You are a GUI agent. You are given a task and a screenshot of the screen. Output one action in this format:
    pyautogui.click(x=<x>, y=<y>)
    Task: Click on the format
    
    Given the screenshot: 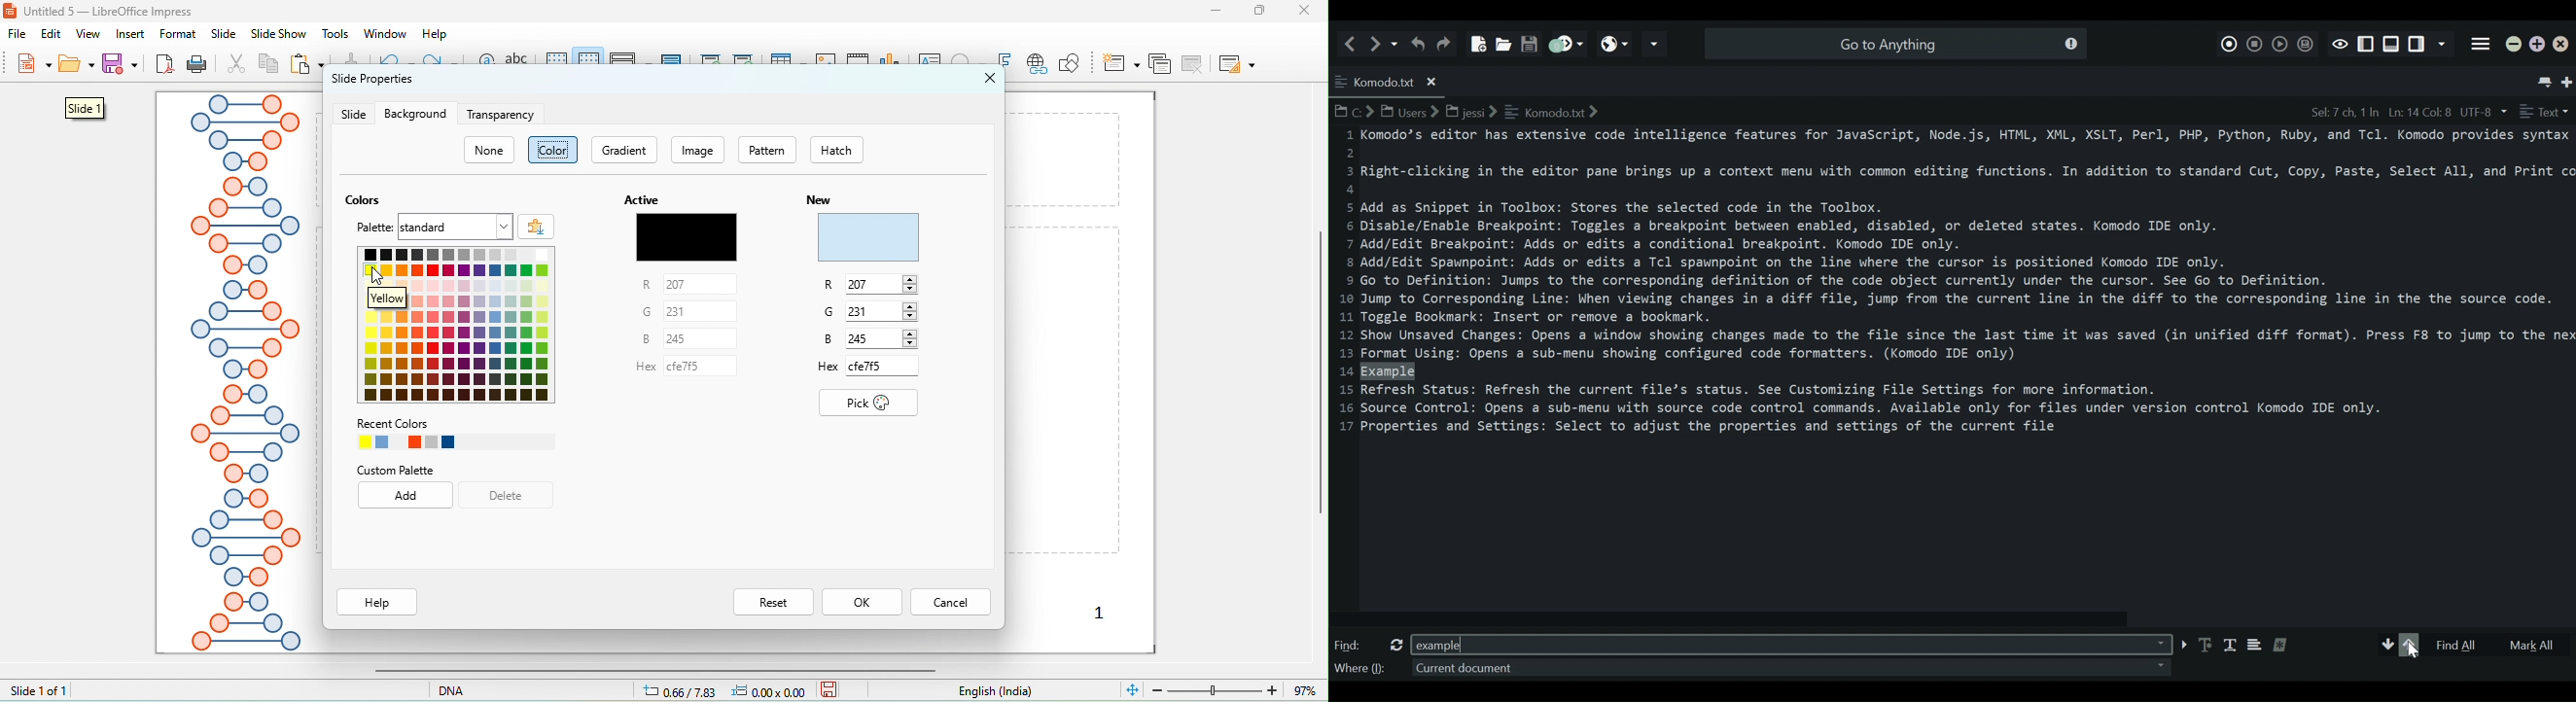 What is the action you would take?
    pyautogui.click(x=178, y=34)
    